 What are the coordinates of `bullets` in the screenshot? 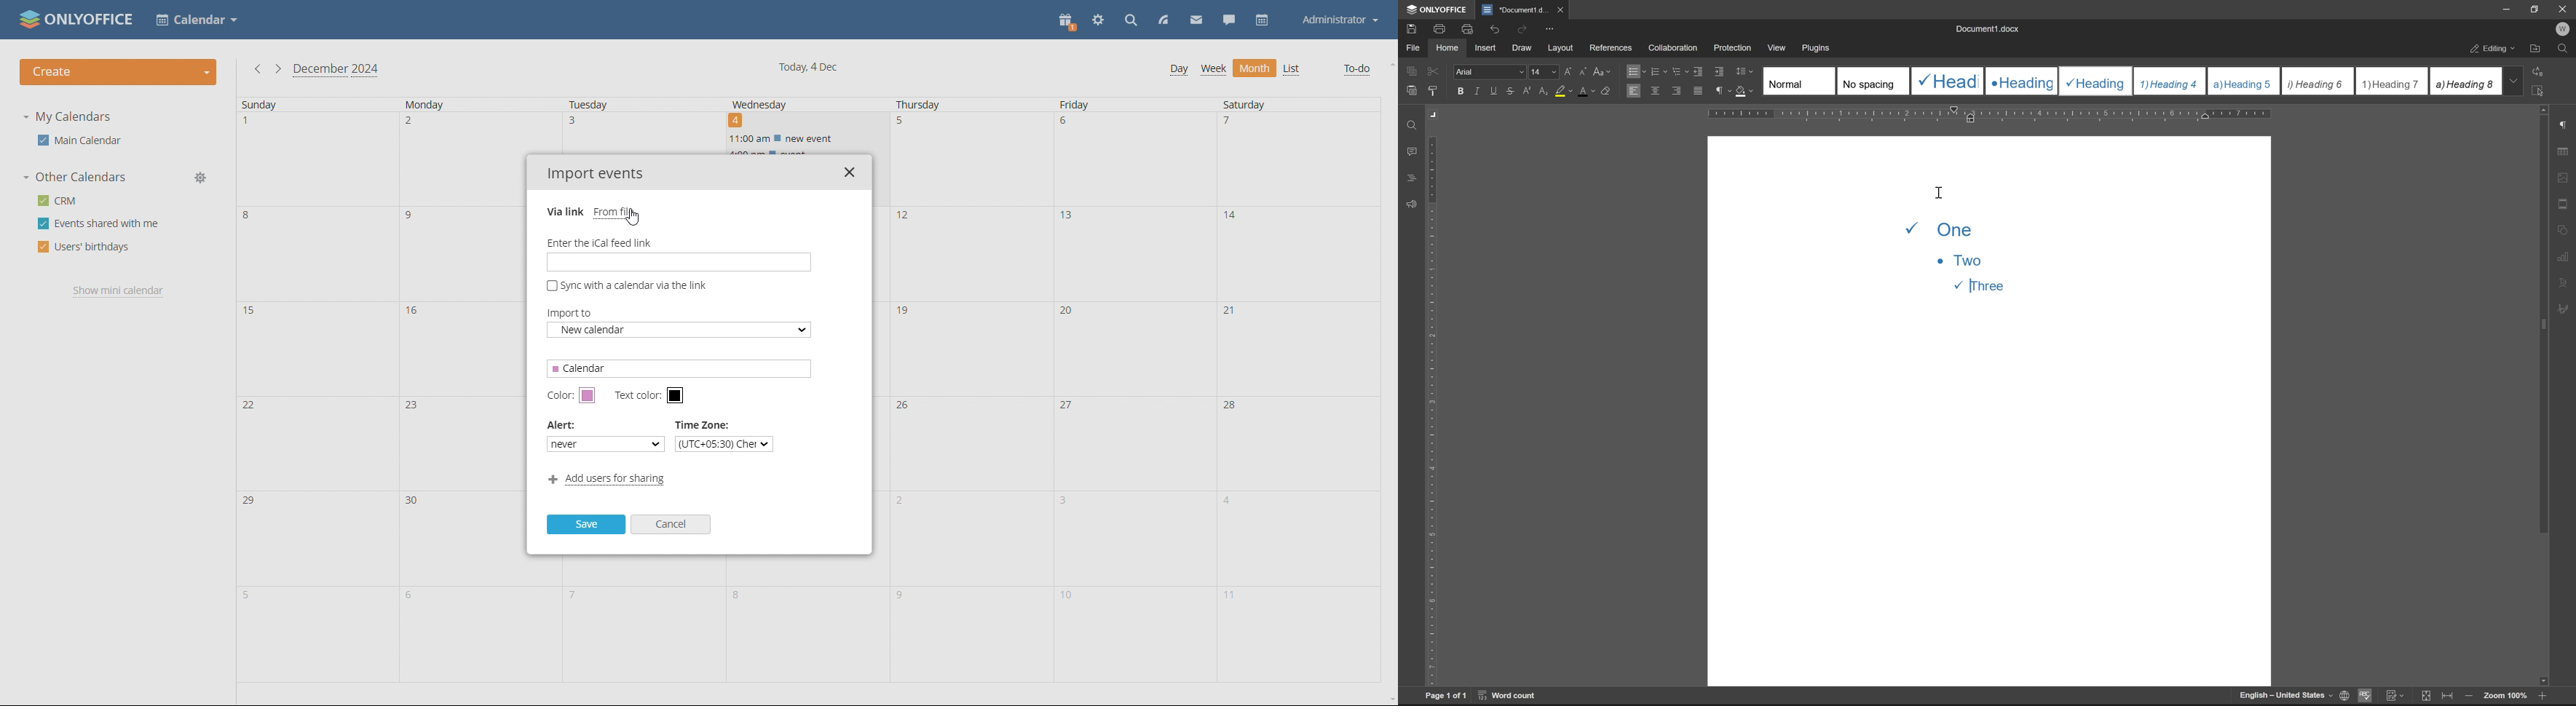 It's located at (1635, 70).